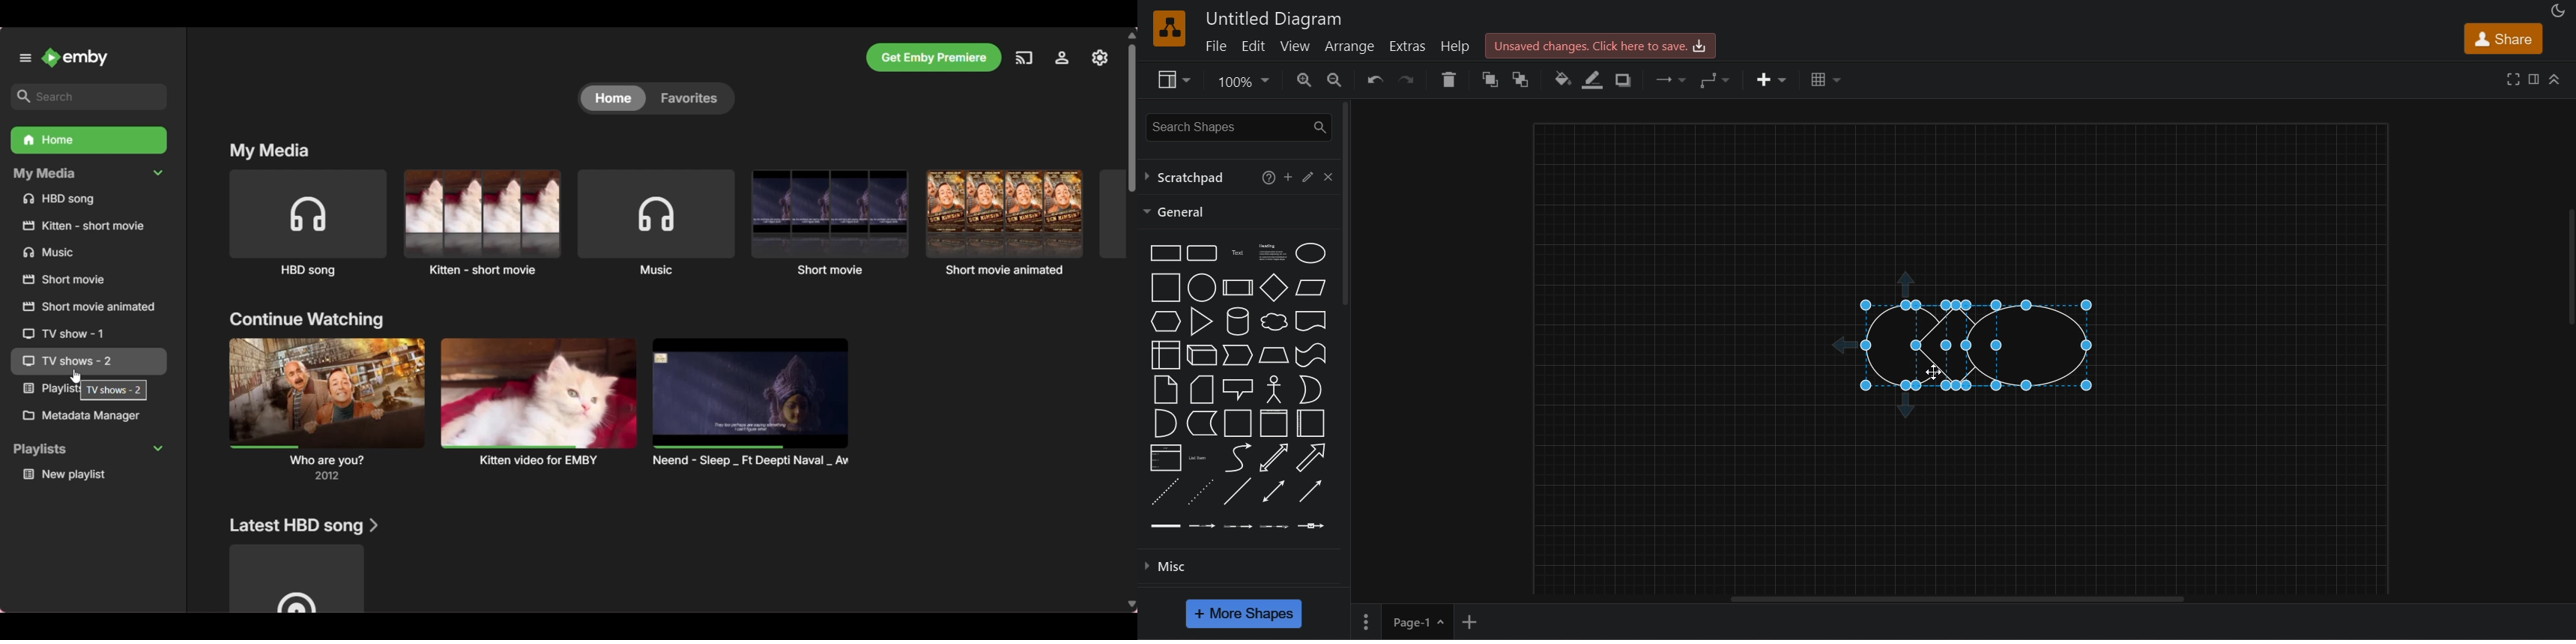 Image resolution: width=2576 pixels, height=644 pixels. Describe the element at coordinates (1772, 80) in the screenshot. I see `insert ` at that location.